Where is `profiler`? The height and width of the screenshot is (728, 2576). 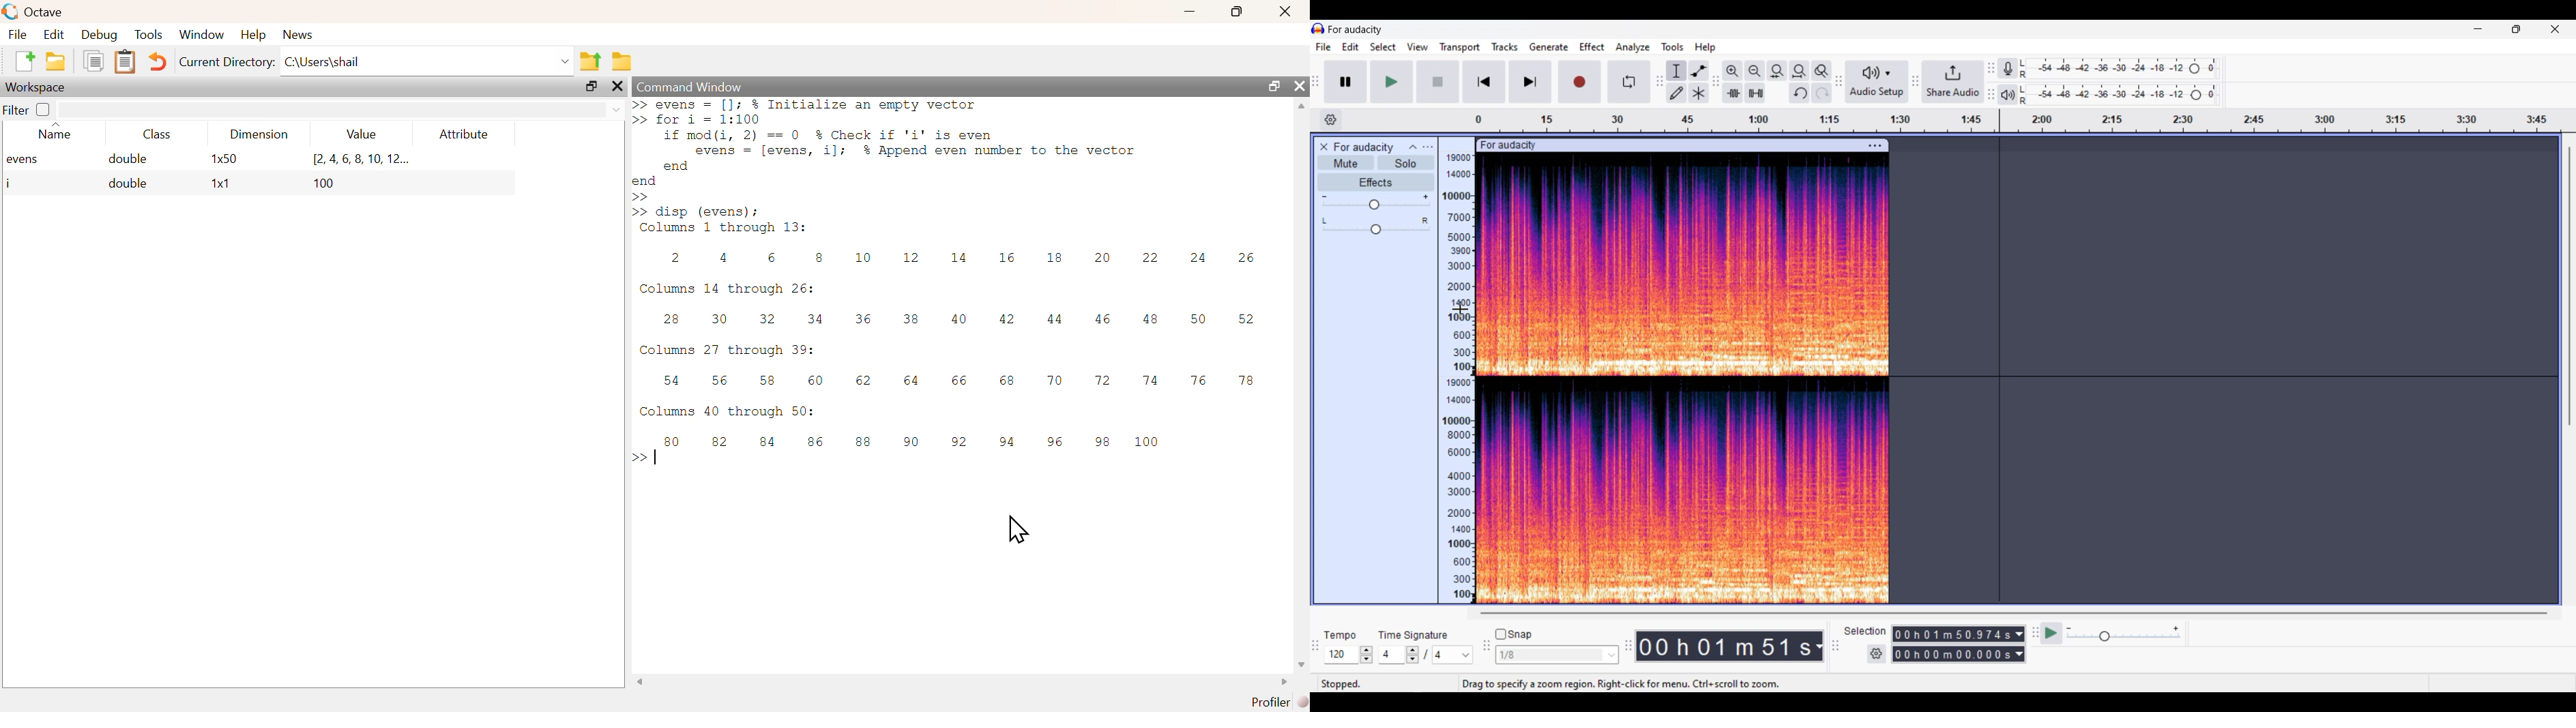 profiler is located at coordinates (1271, 702).